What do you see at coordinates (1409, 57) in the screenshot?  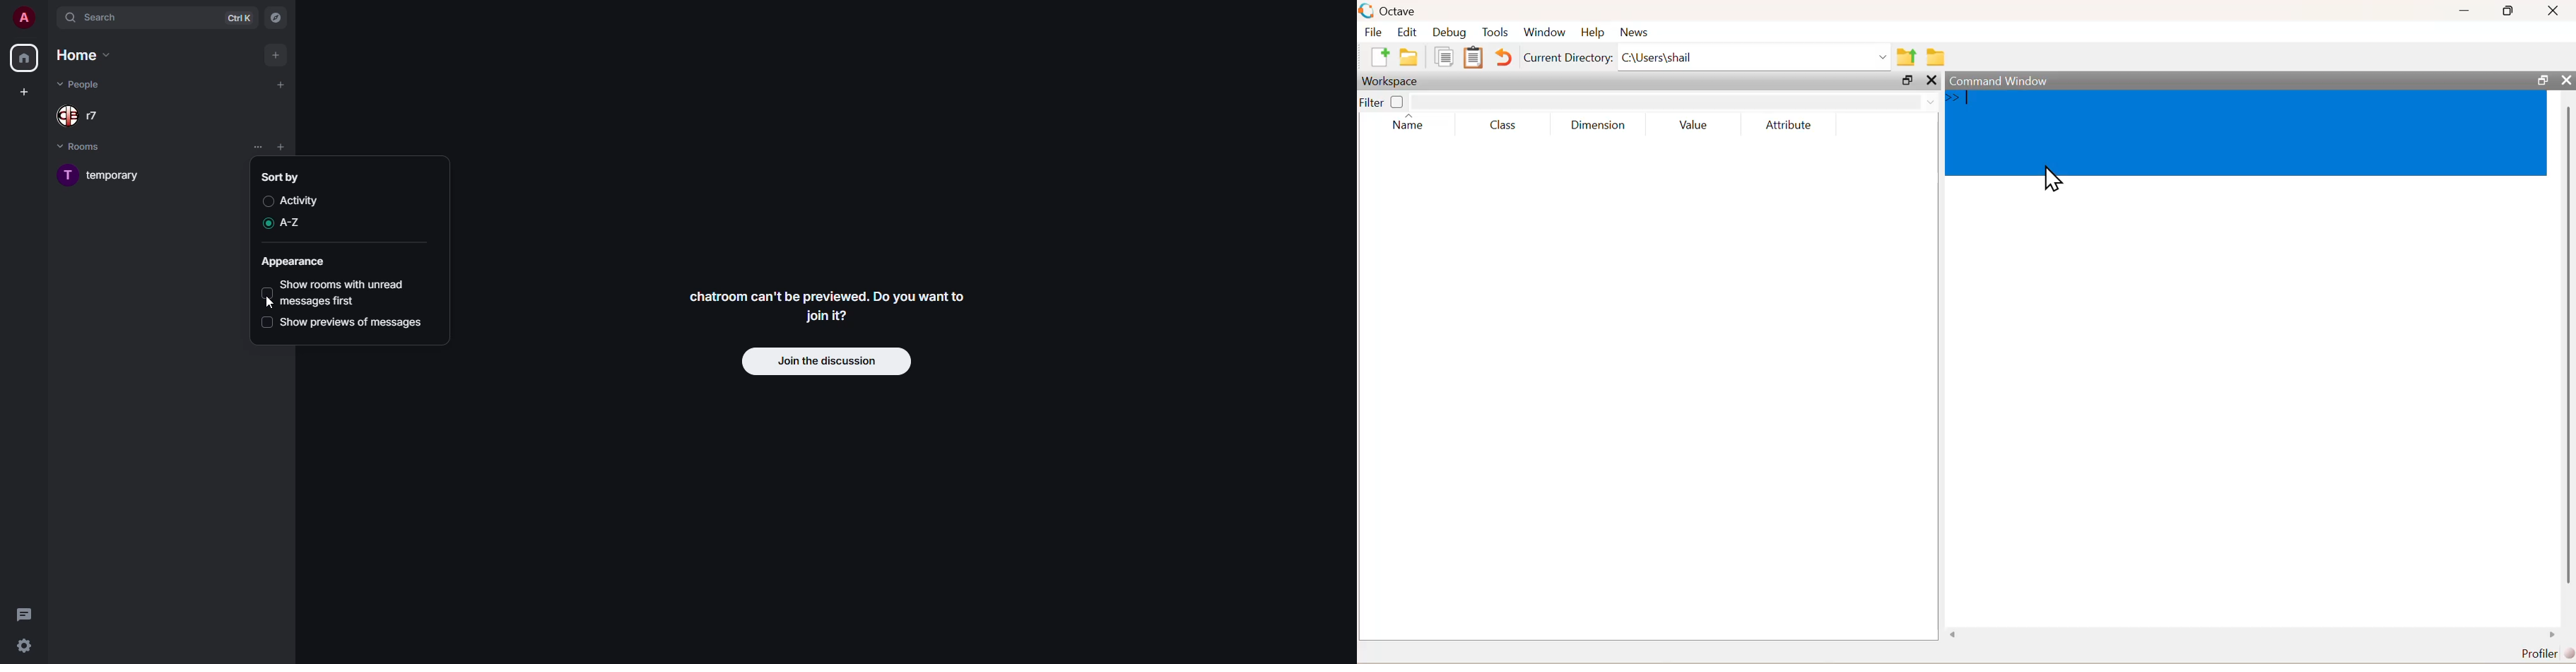 I see `folder` at bounding box center [1409, 57].